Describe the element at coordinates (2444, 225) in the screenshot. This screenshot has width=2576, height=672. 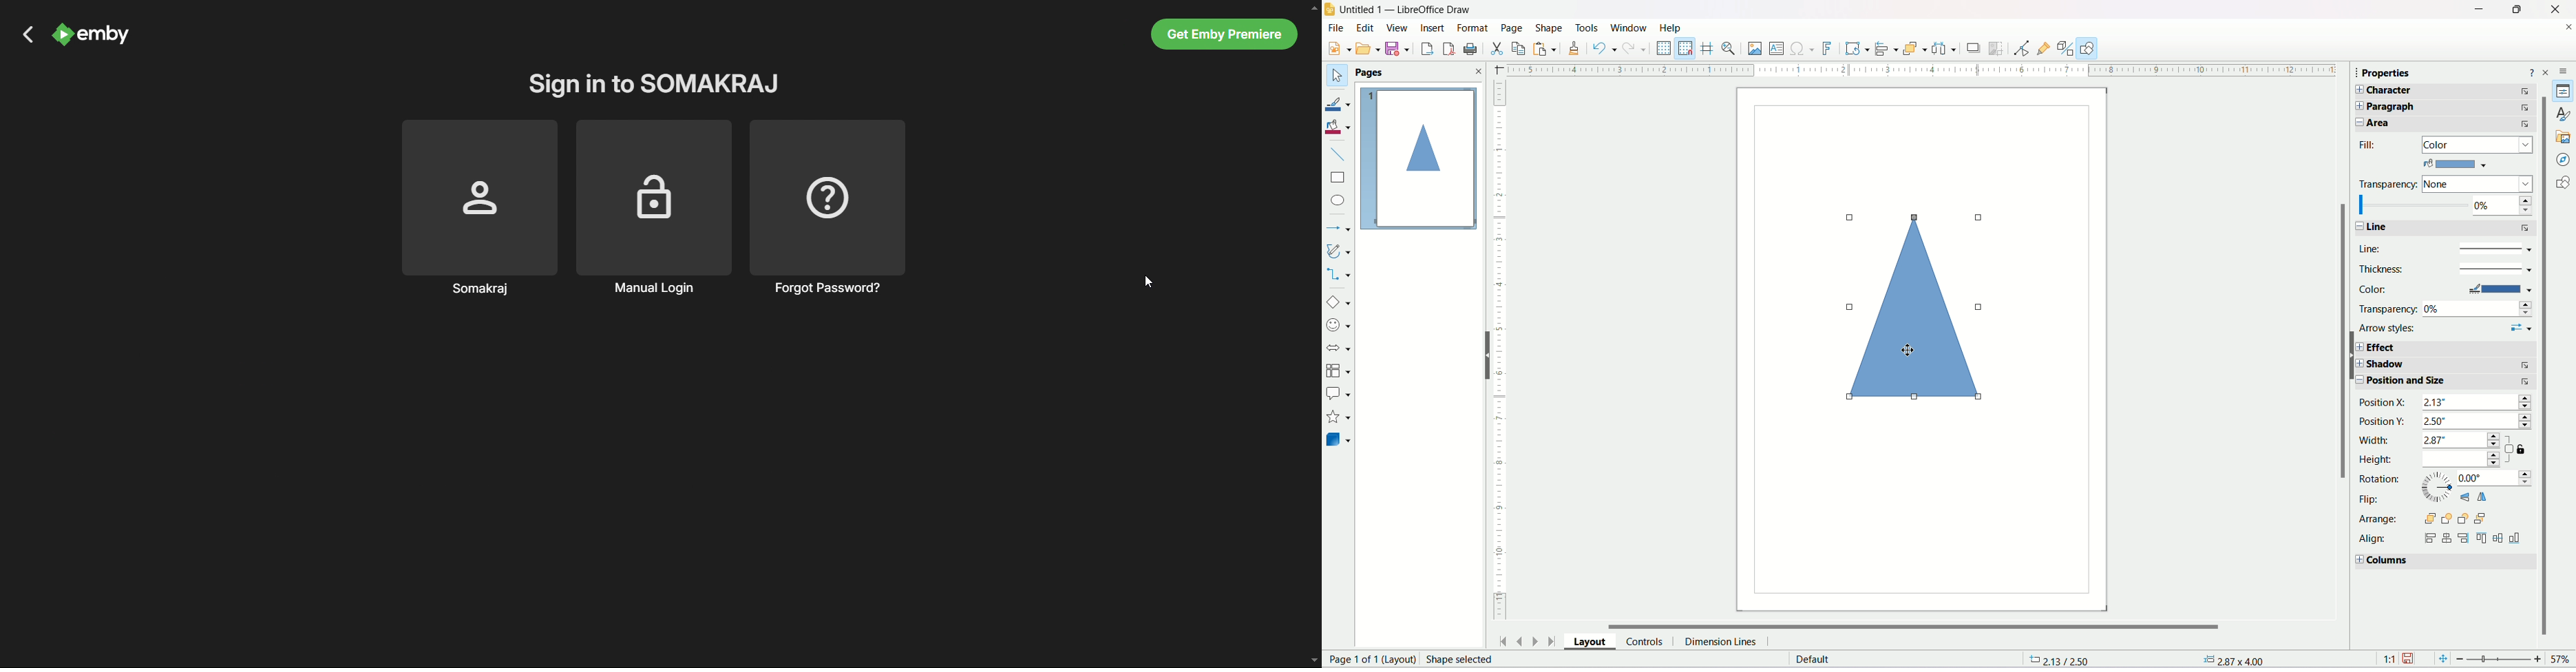
I see `line` at that location.